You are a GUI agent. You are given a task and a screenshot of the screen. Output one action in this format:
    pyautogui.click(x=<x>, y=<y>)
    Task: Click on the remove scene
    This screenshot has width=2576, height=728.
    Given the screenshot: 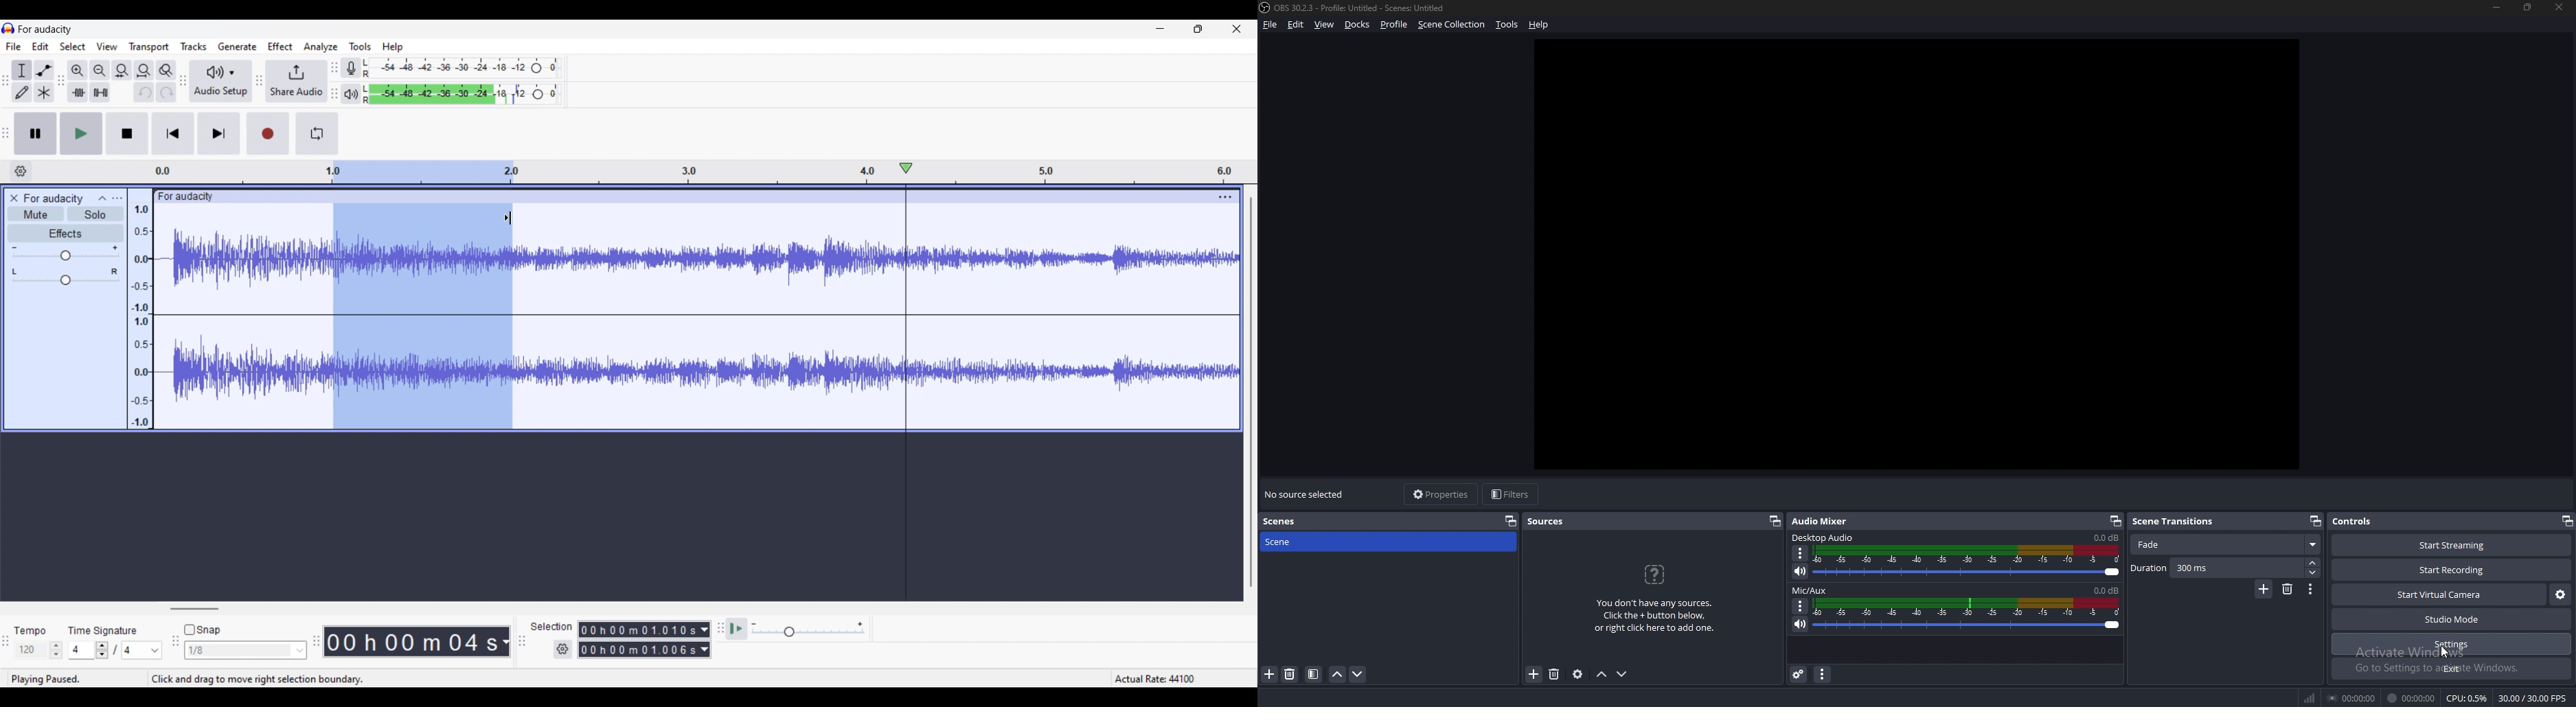 What is the action you would take?
    pyautogui.click(x=2288, y=590)
    